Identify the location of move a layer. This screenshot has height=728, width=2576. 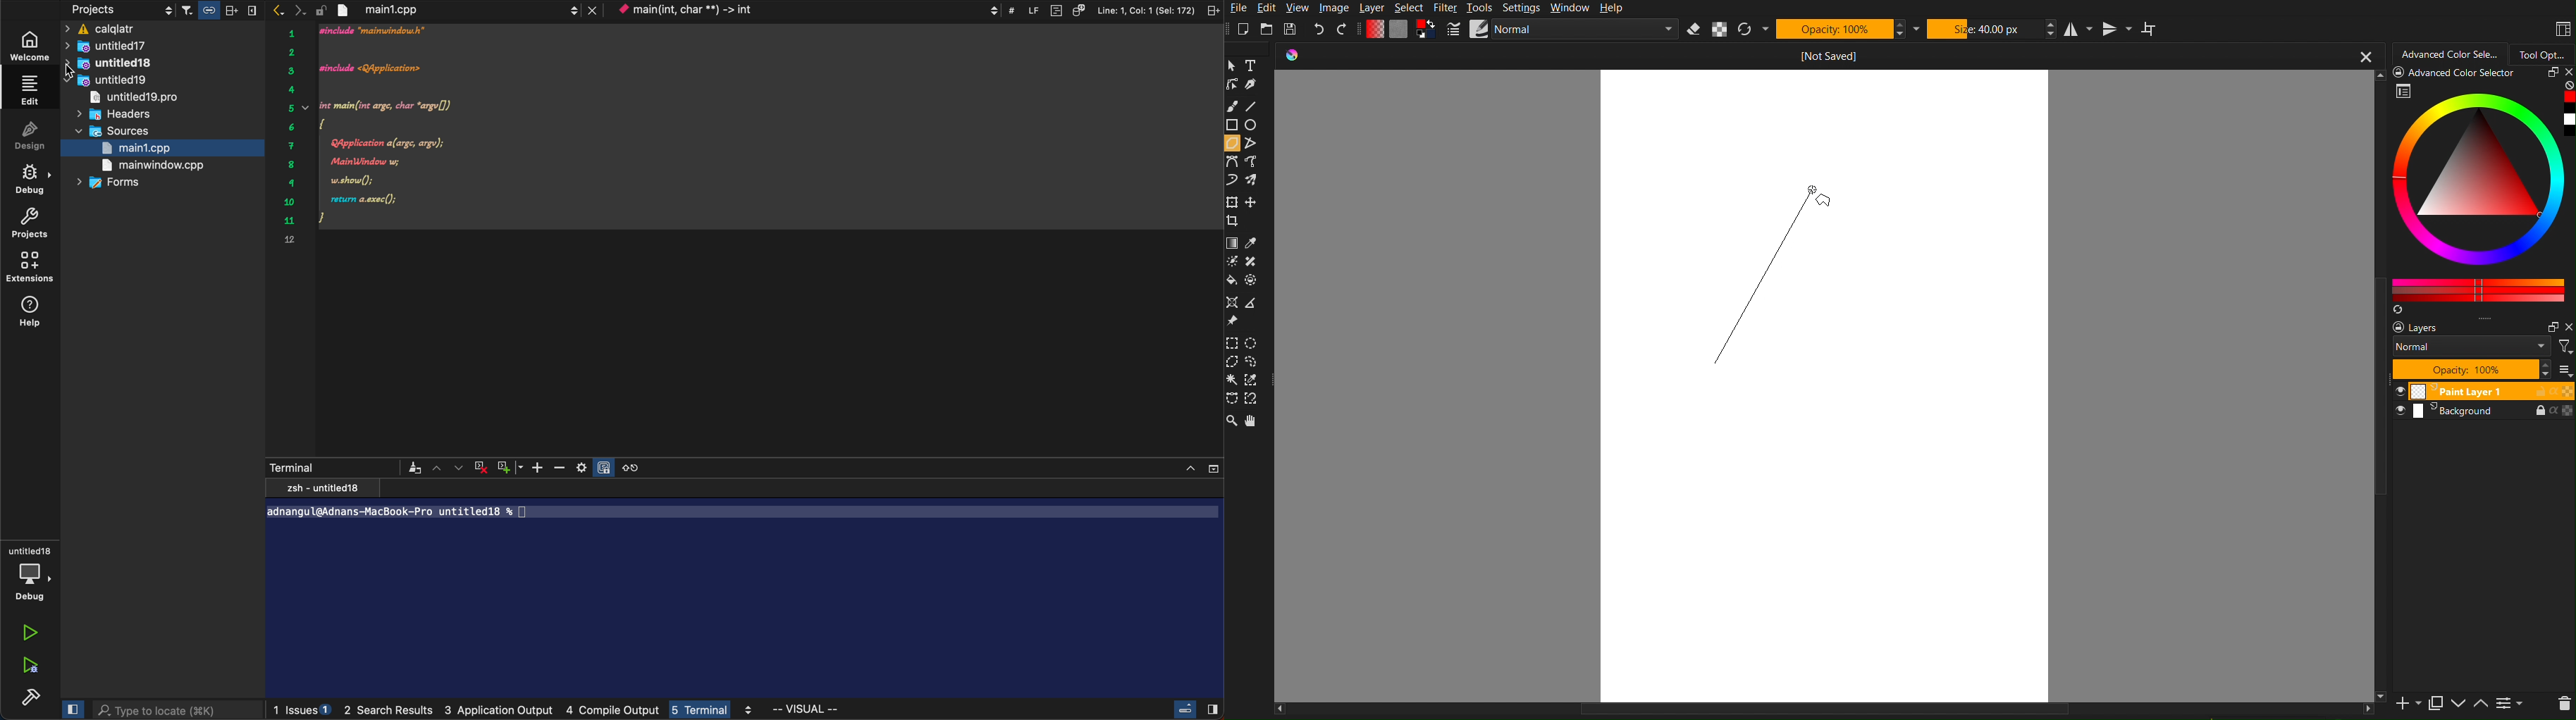
(1252, 201).